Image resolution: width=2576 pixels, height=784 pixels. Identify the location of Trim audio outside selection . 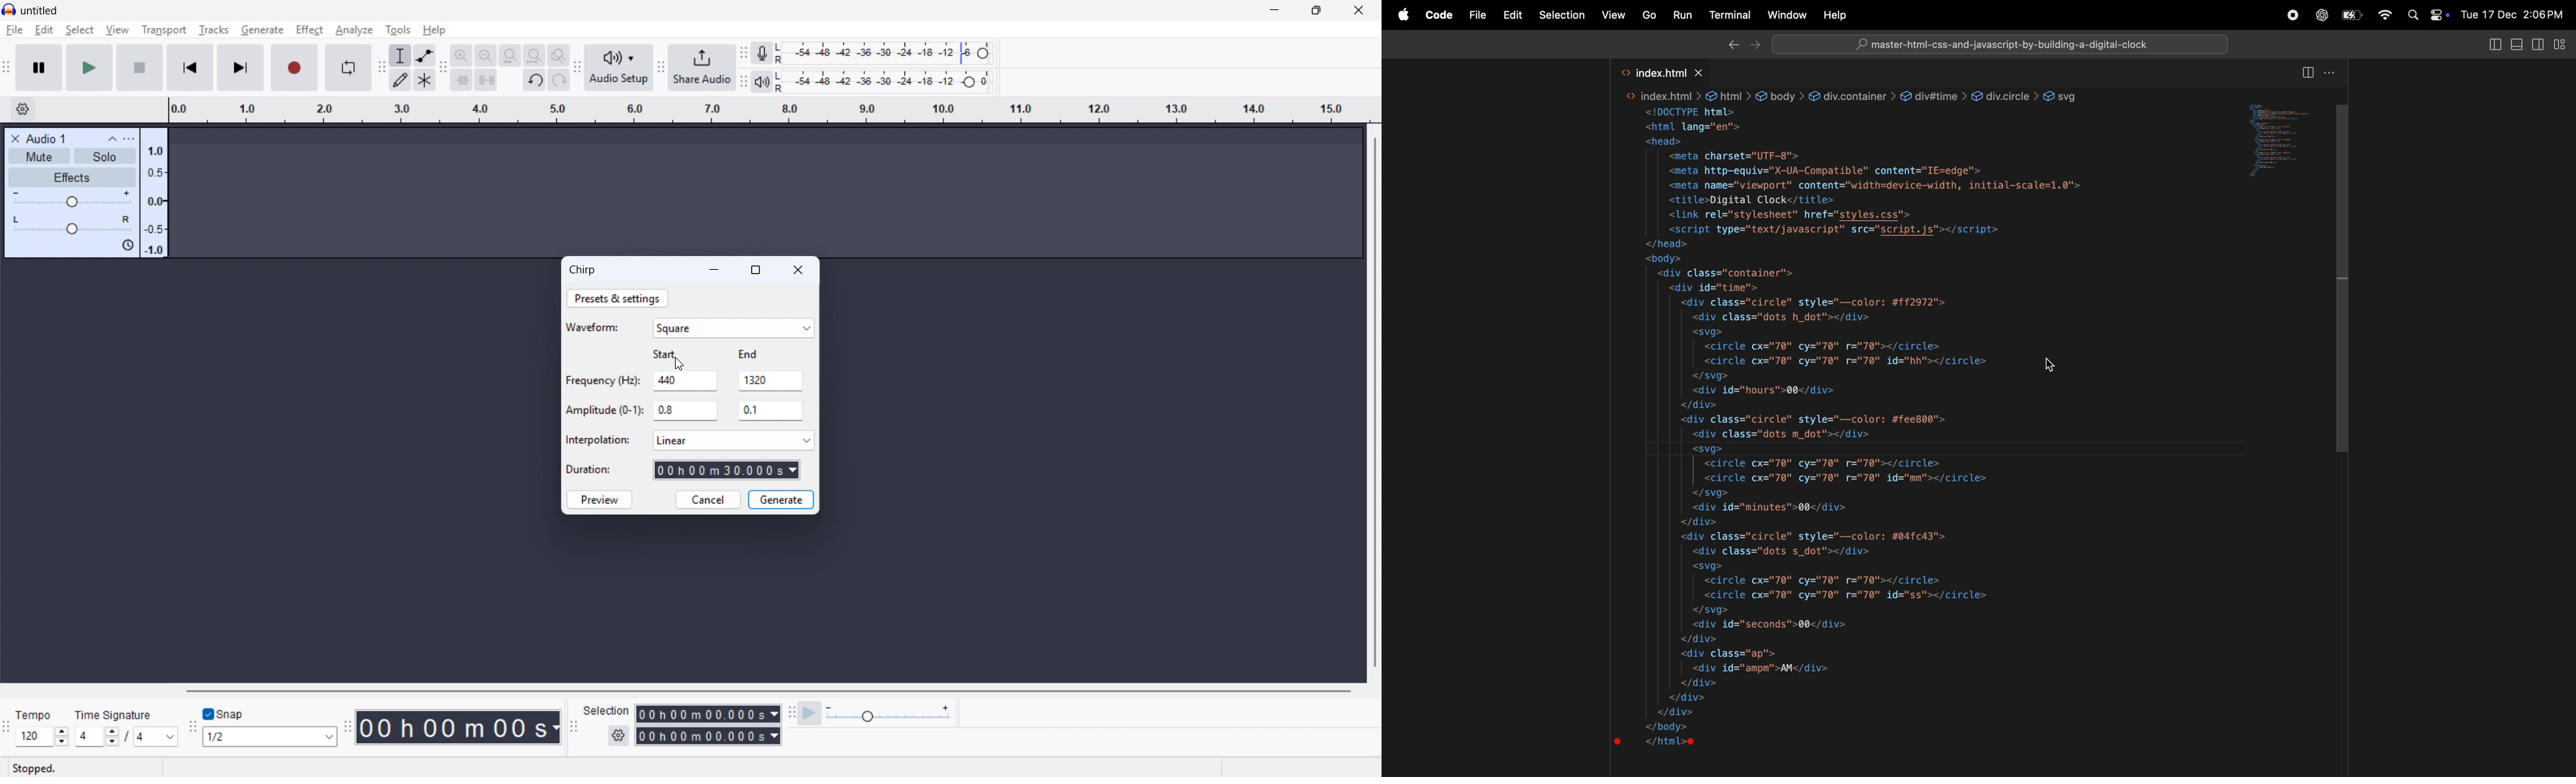
(462, 79).